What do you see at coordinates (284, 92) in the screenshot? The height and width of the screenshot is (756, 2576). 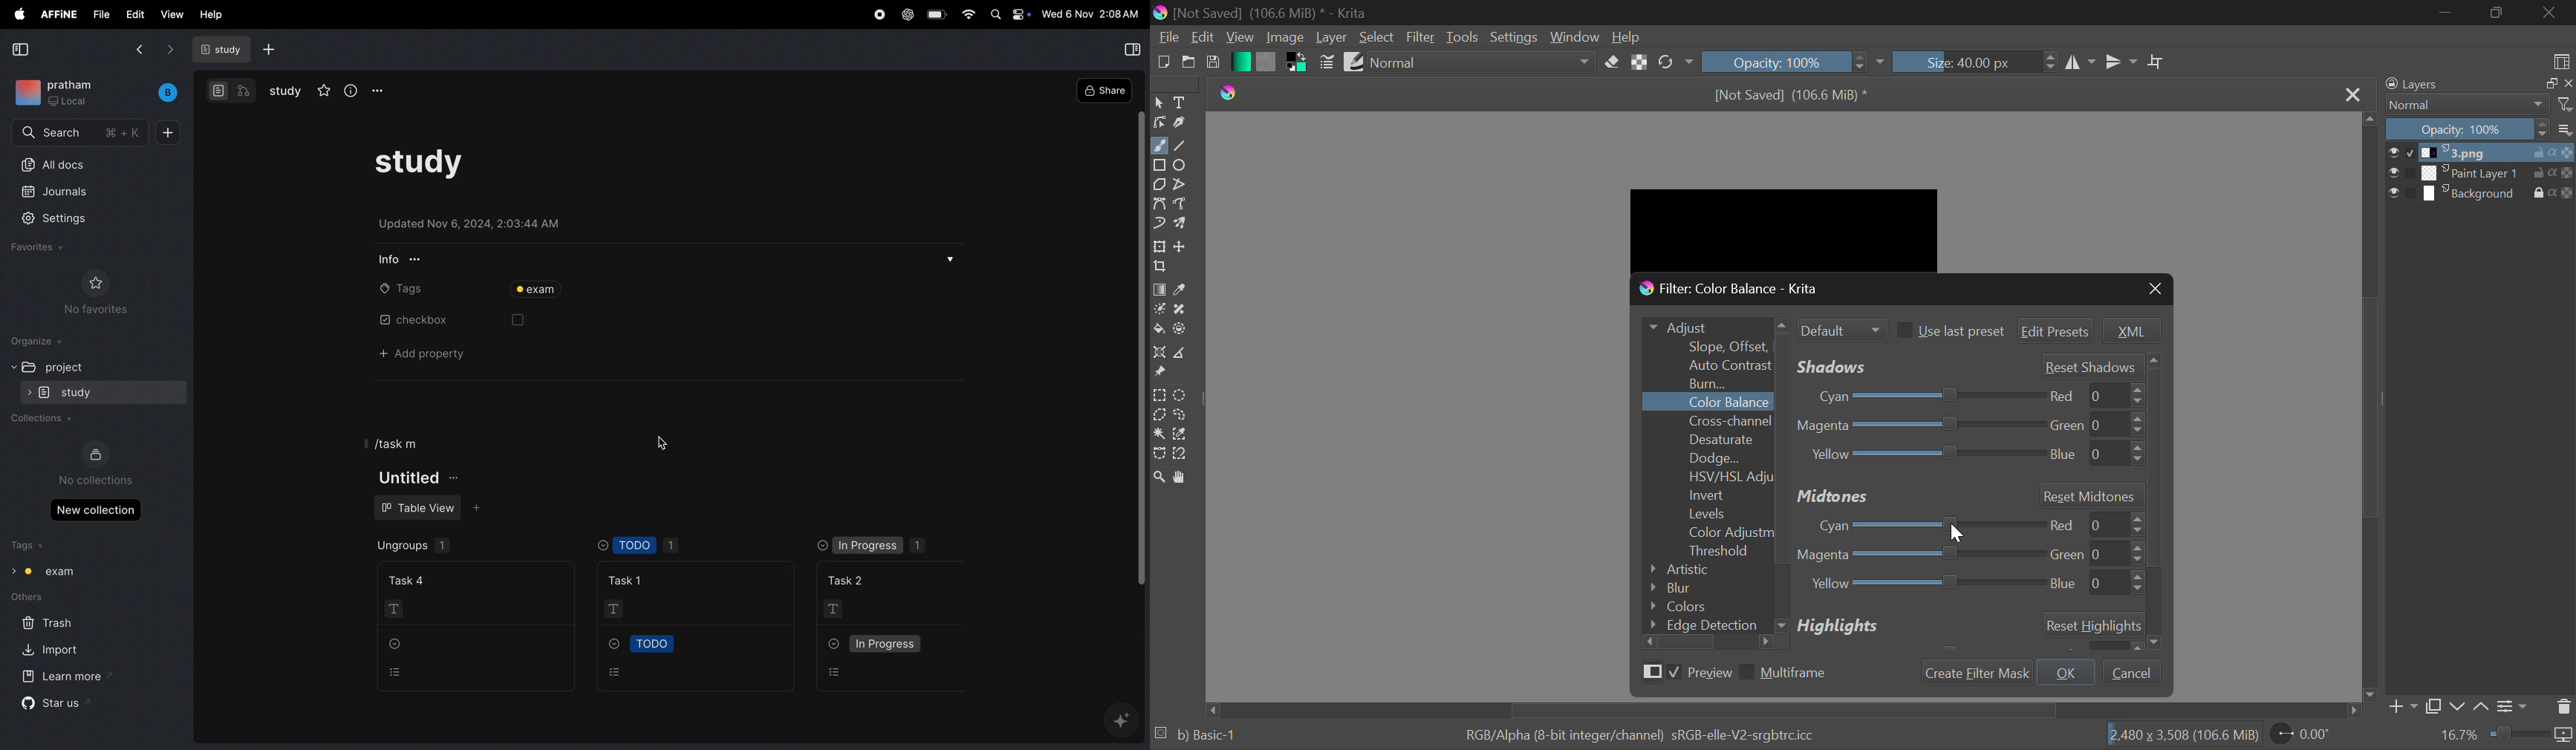 I see `study` at bounding box center [284, 92].